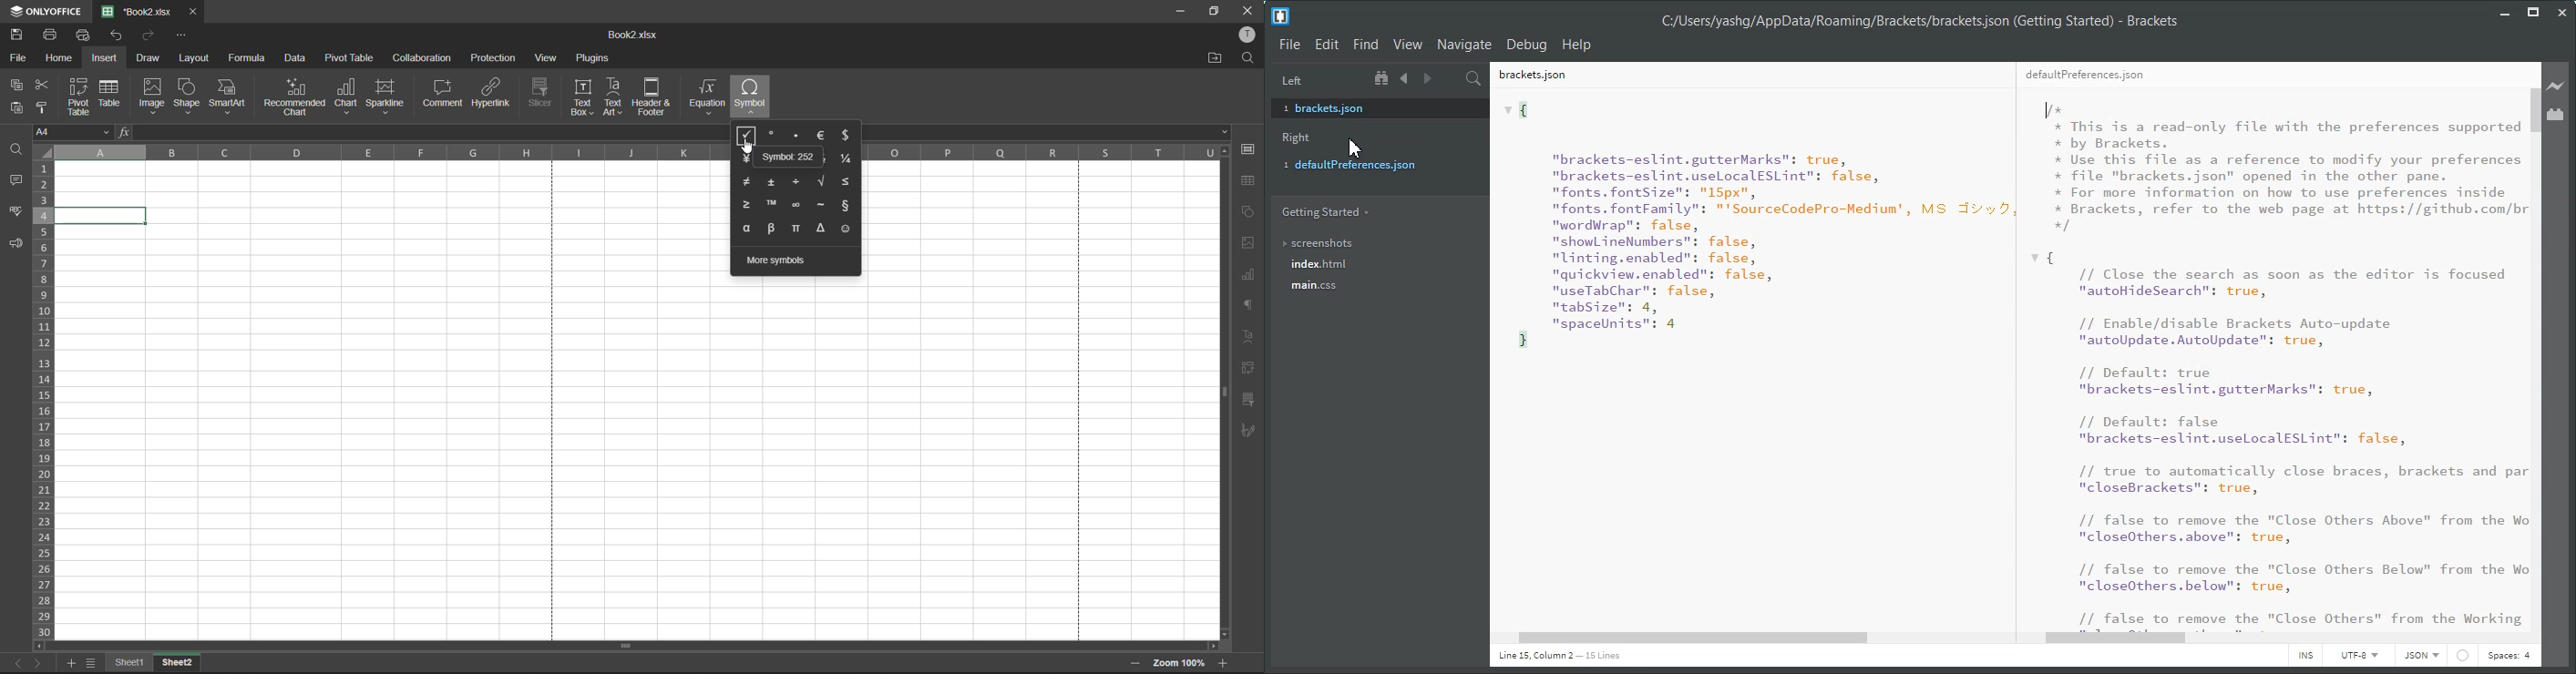  What do you see at coordinates (1223, 394) in the screenshot?
I see `scroll bar` at bounding box center [1223, 394].